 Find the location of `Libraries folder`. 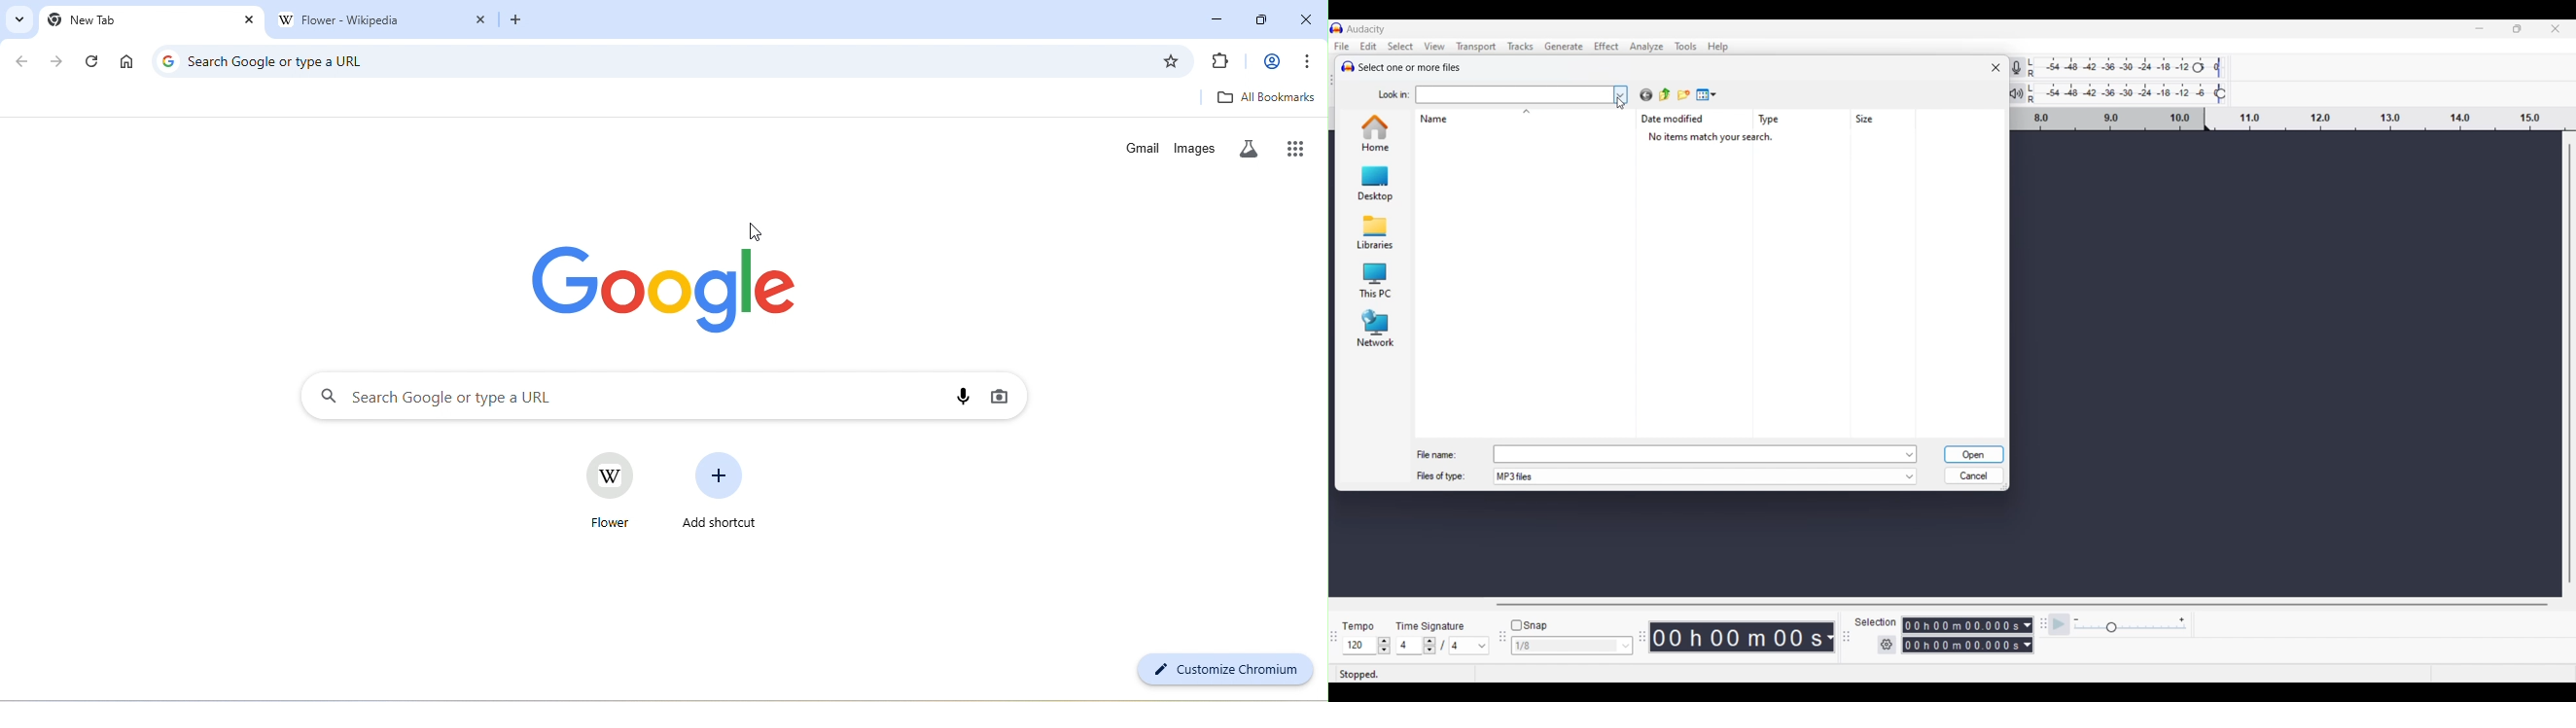

Libraries folder is located at coordinates (1373, 231).